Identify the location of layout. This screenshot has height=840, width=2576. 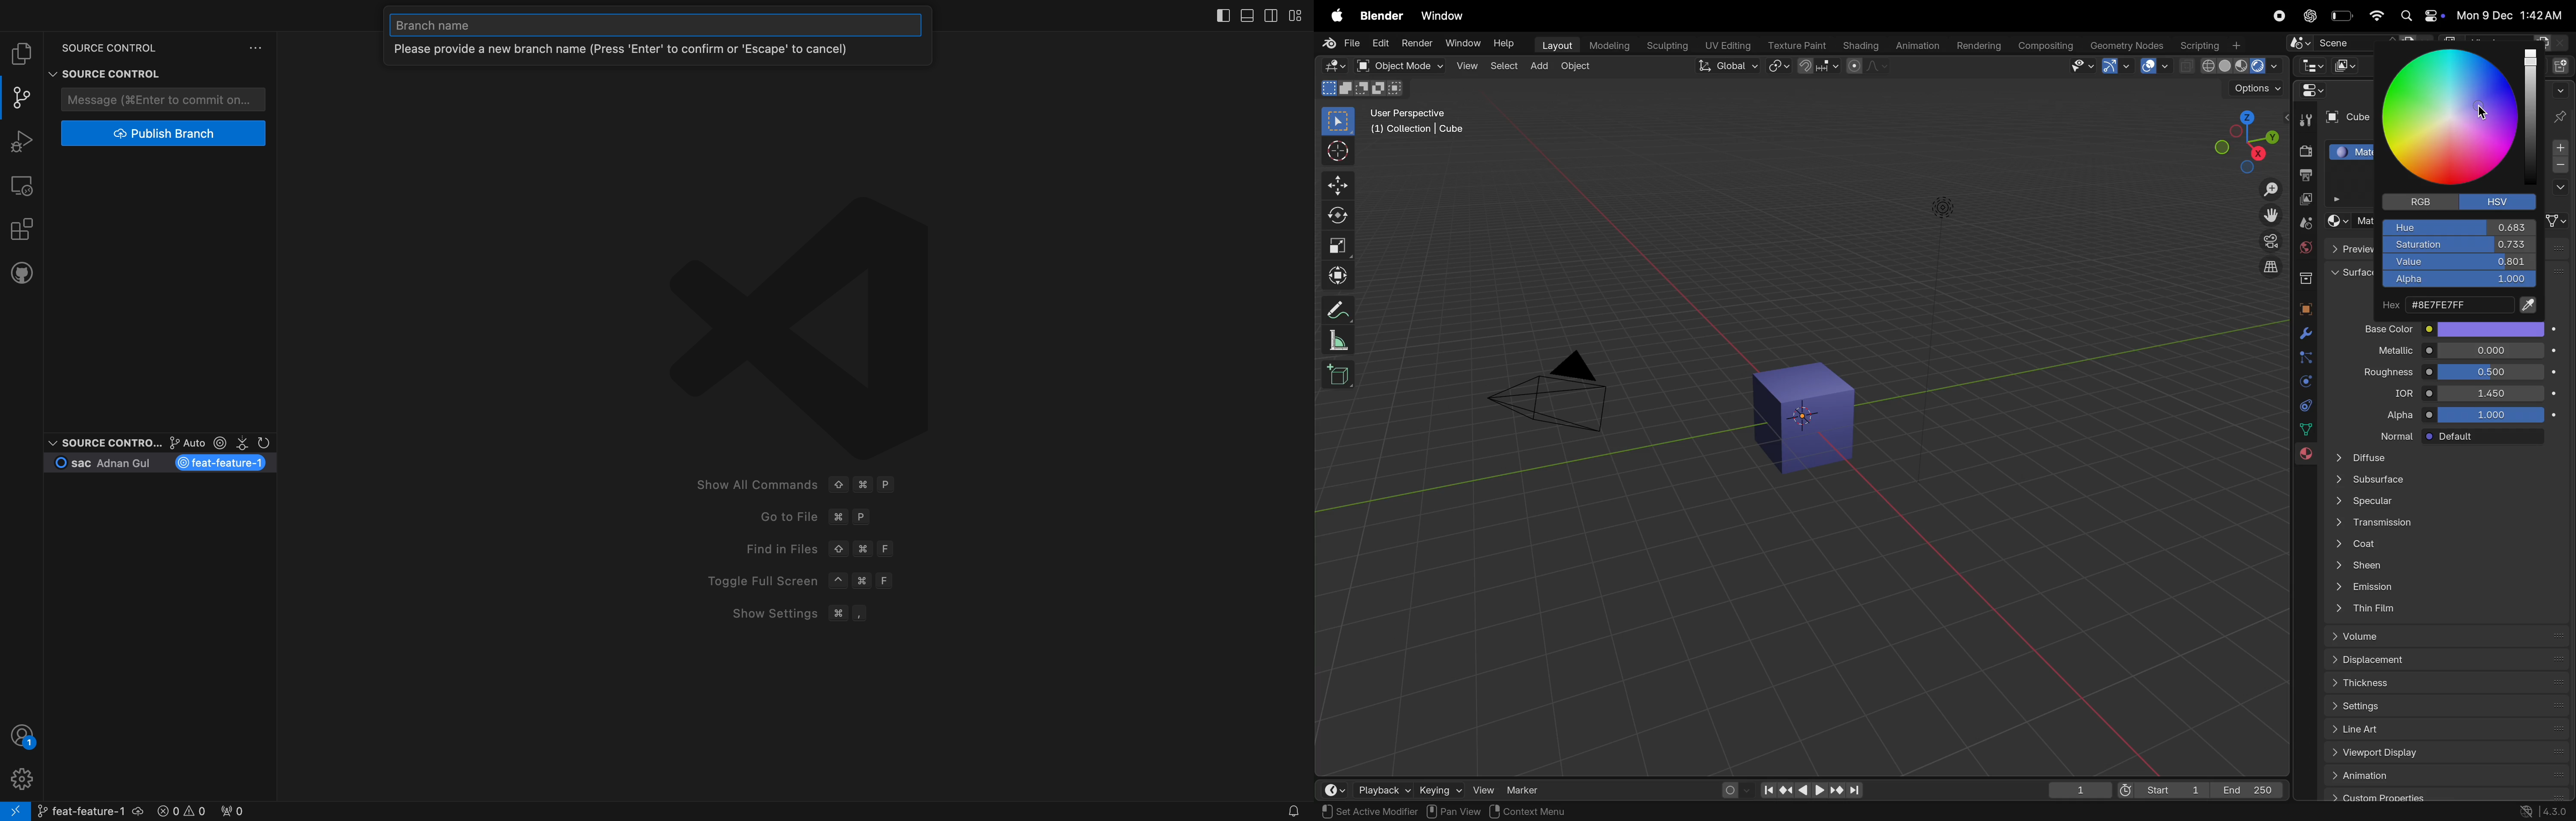
(1556, 46).